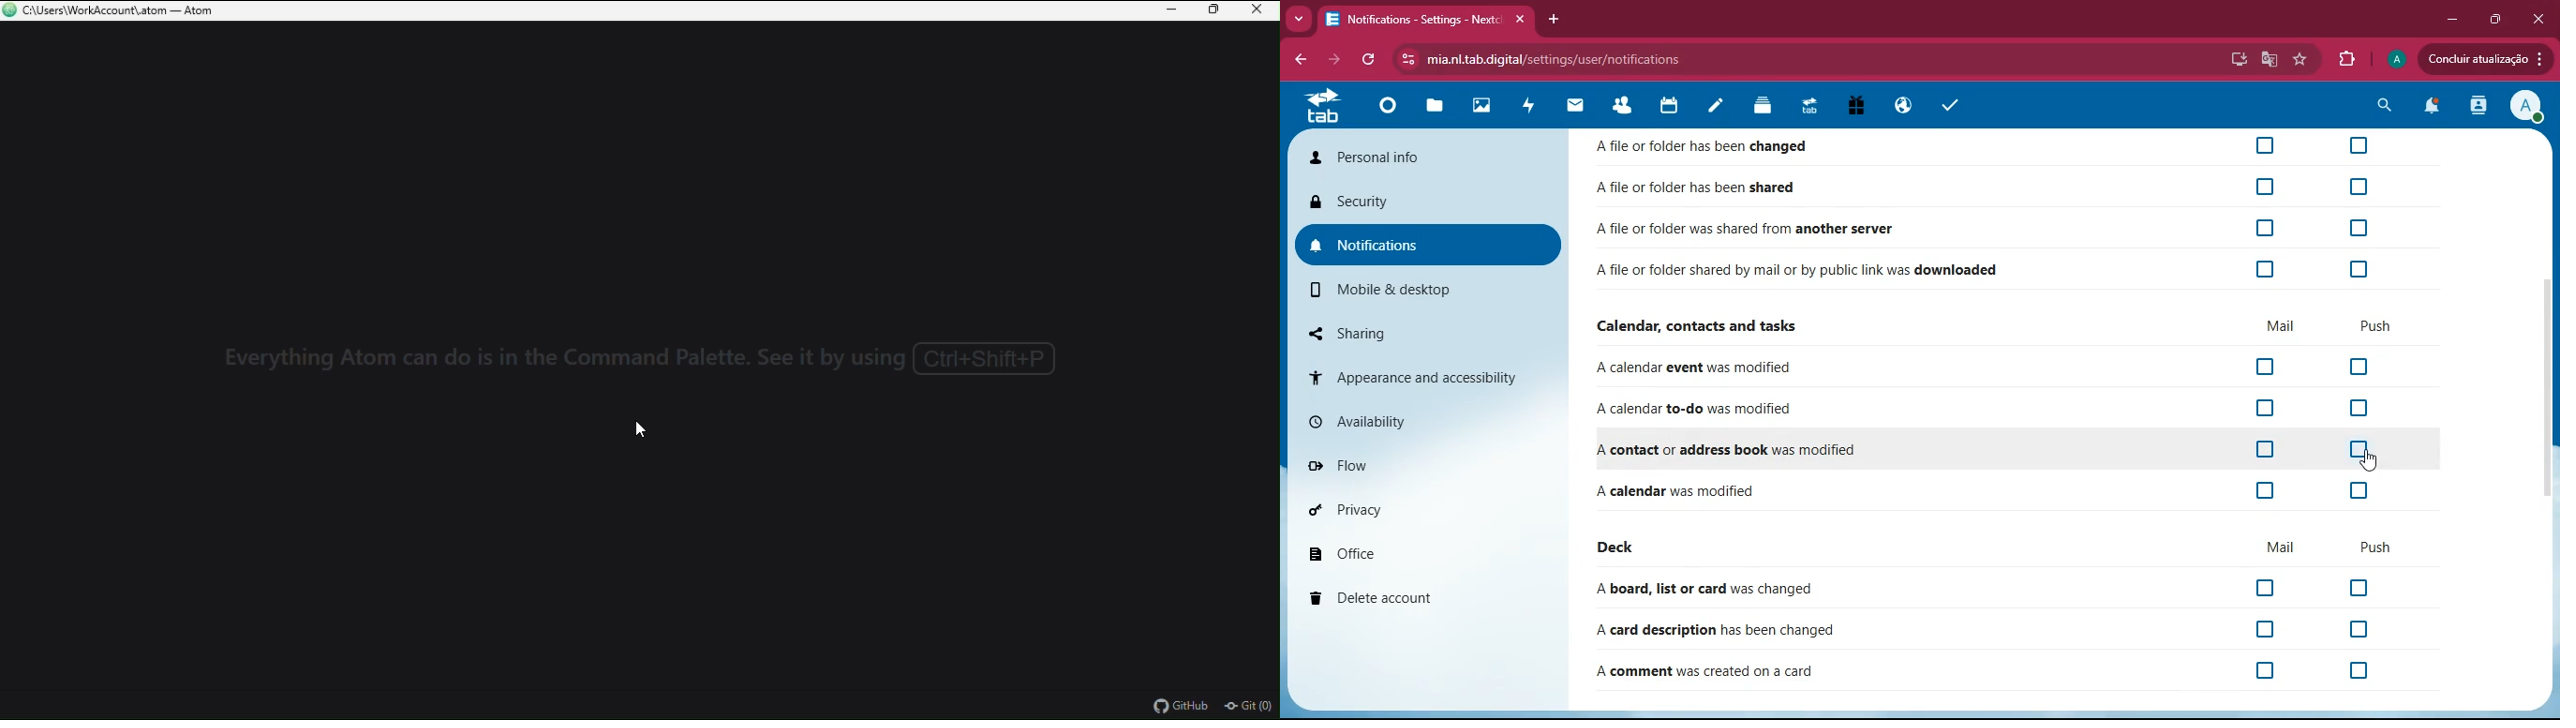 The height and width of the screenshot is (728, 2576). I want to click on tab, so click(1321, 107).